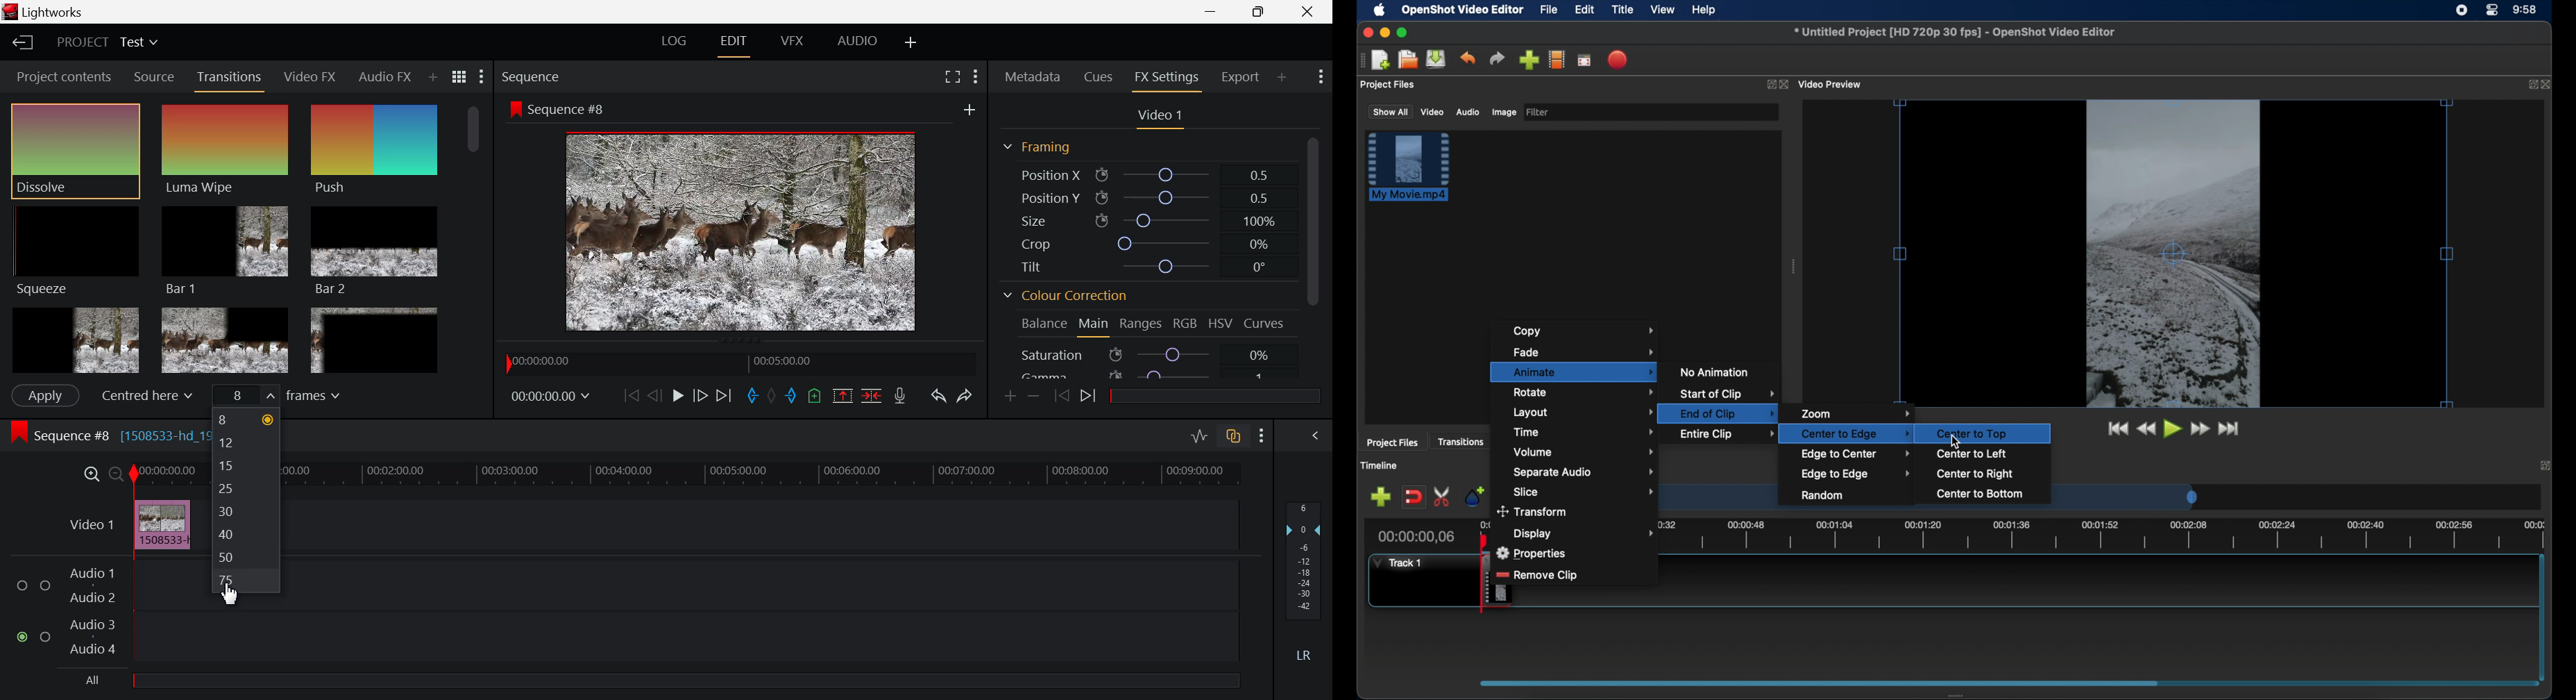  I want to click on Record Voiceover, so click(899, 397).